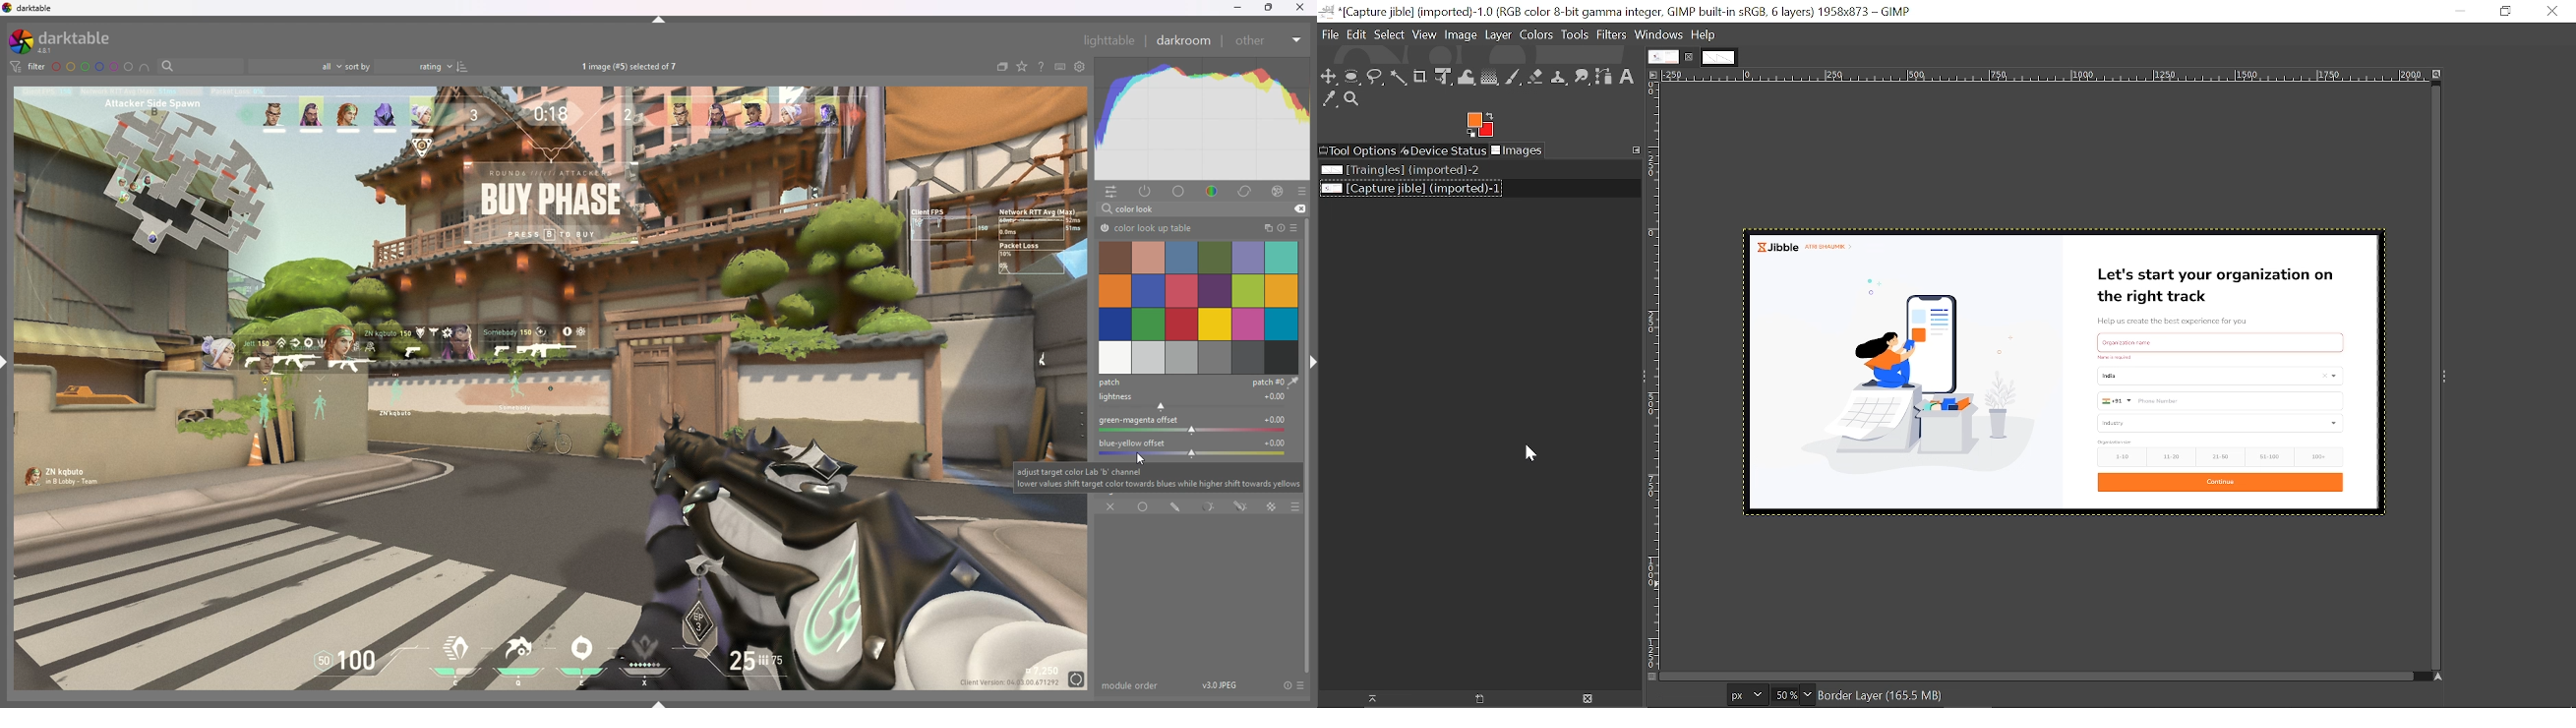  What do you see at coordinates (1479, 125) in the screenshot?
I see `Foreground color` at bounding box center [1479, 125].